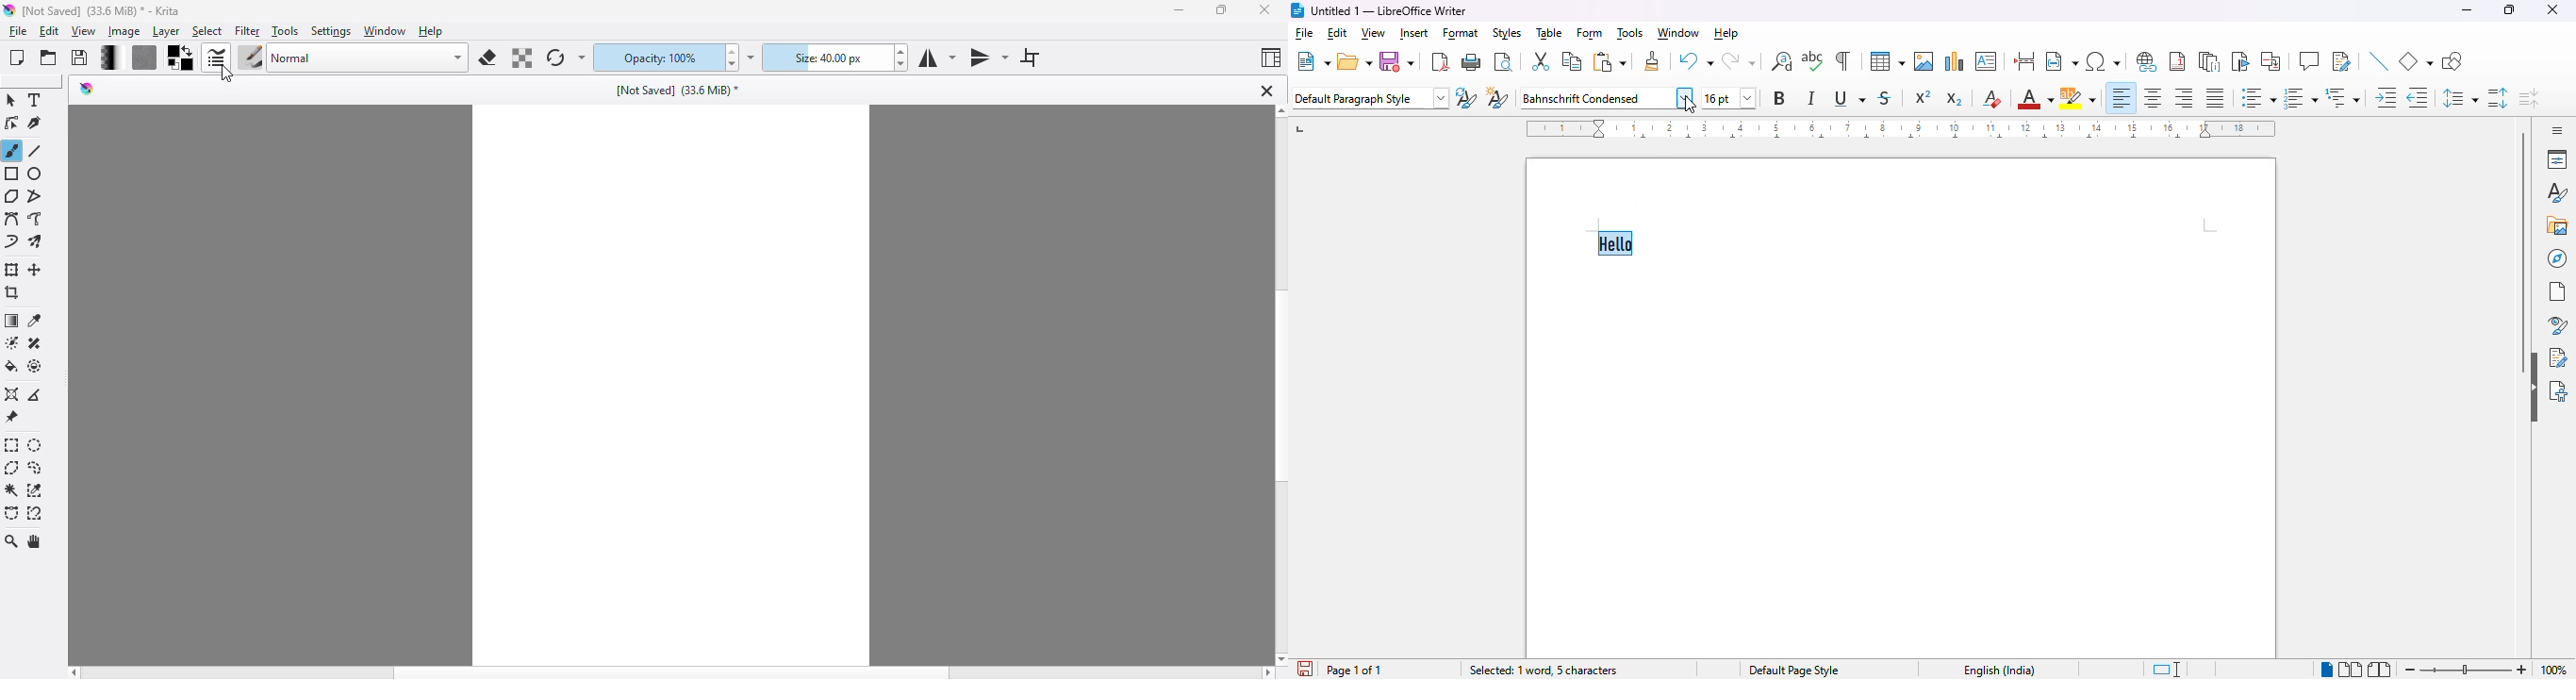 This screenshot has width=2576, height=700. I want to click on font color, so click(2036, 98).